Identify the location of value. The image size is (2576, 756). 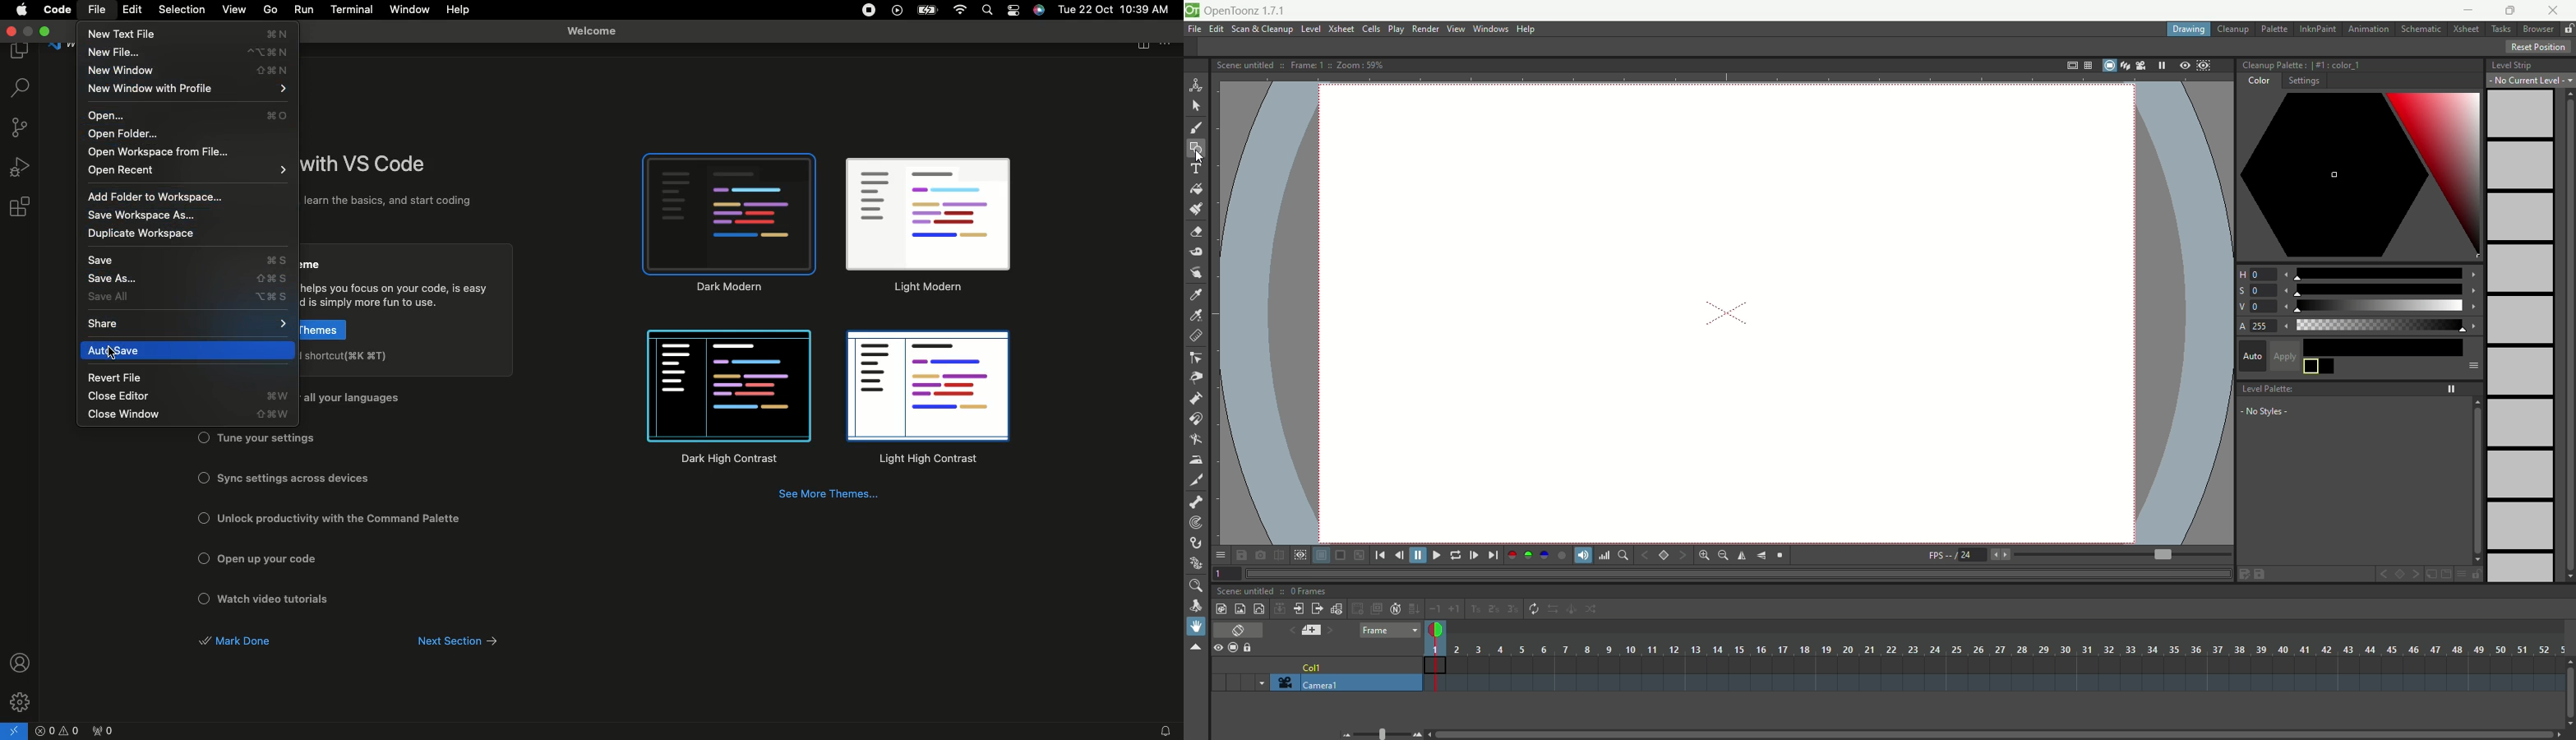
(2360, 307).